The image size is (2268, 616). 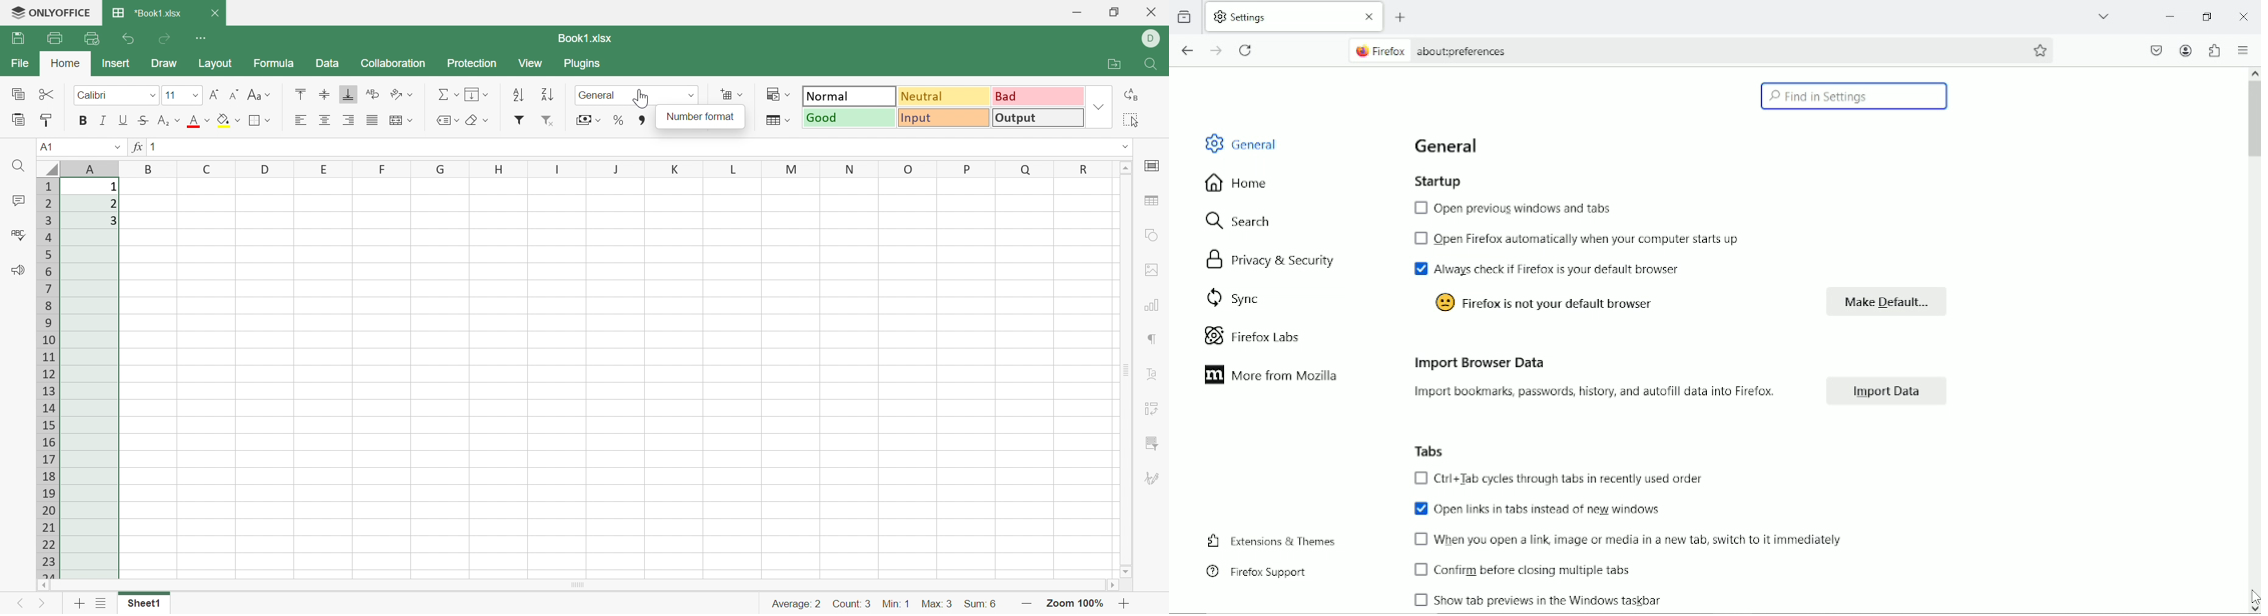 What do you see at coordinates (260, 94) in the screenshot?
I see `Change case` at bounding box center [260, 94].